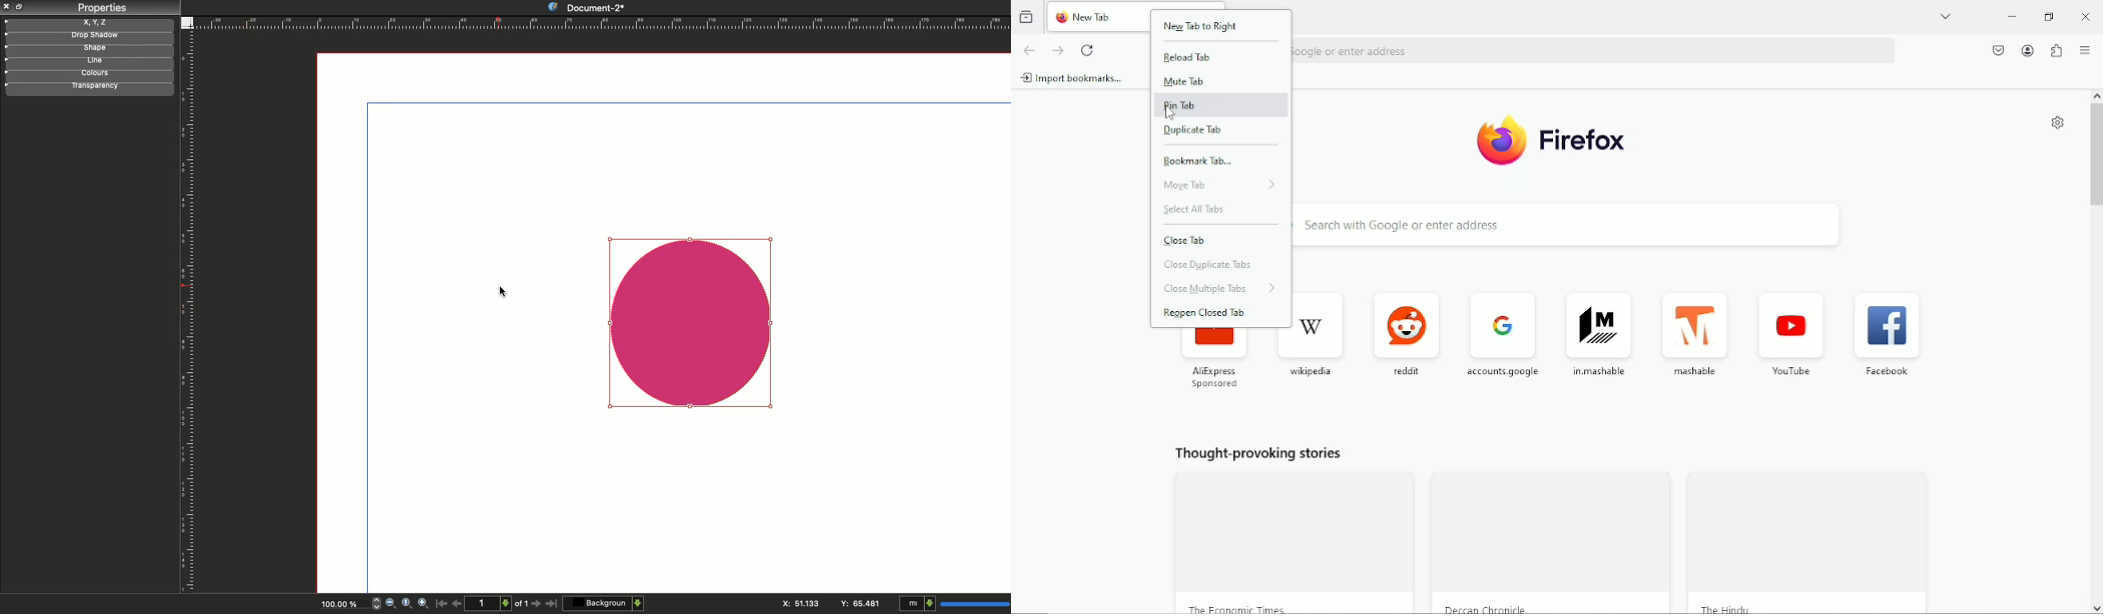 The width and height of the screenshot is (2128, 616). What do you see at coordinates (1086, 49) in the screenshot?
I see `Reload current page` at bounding box center [1086, 49].